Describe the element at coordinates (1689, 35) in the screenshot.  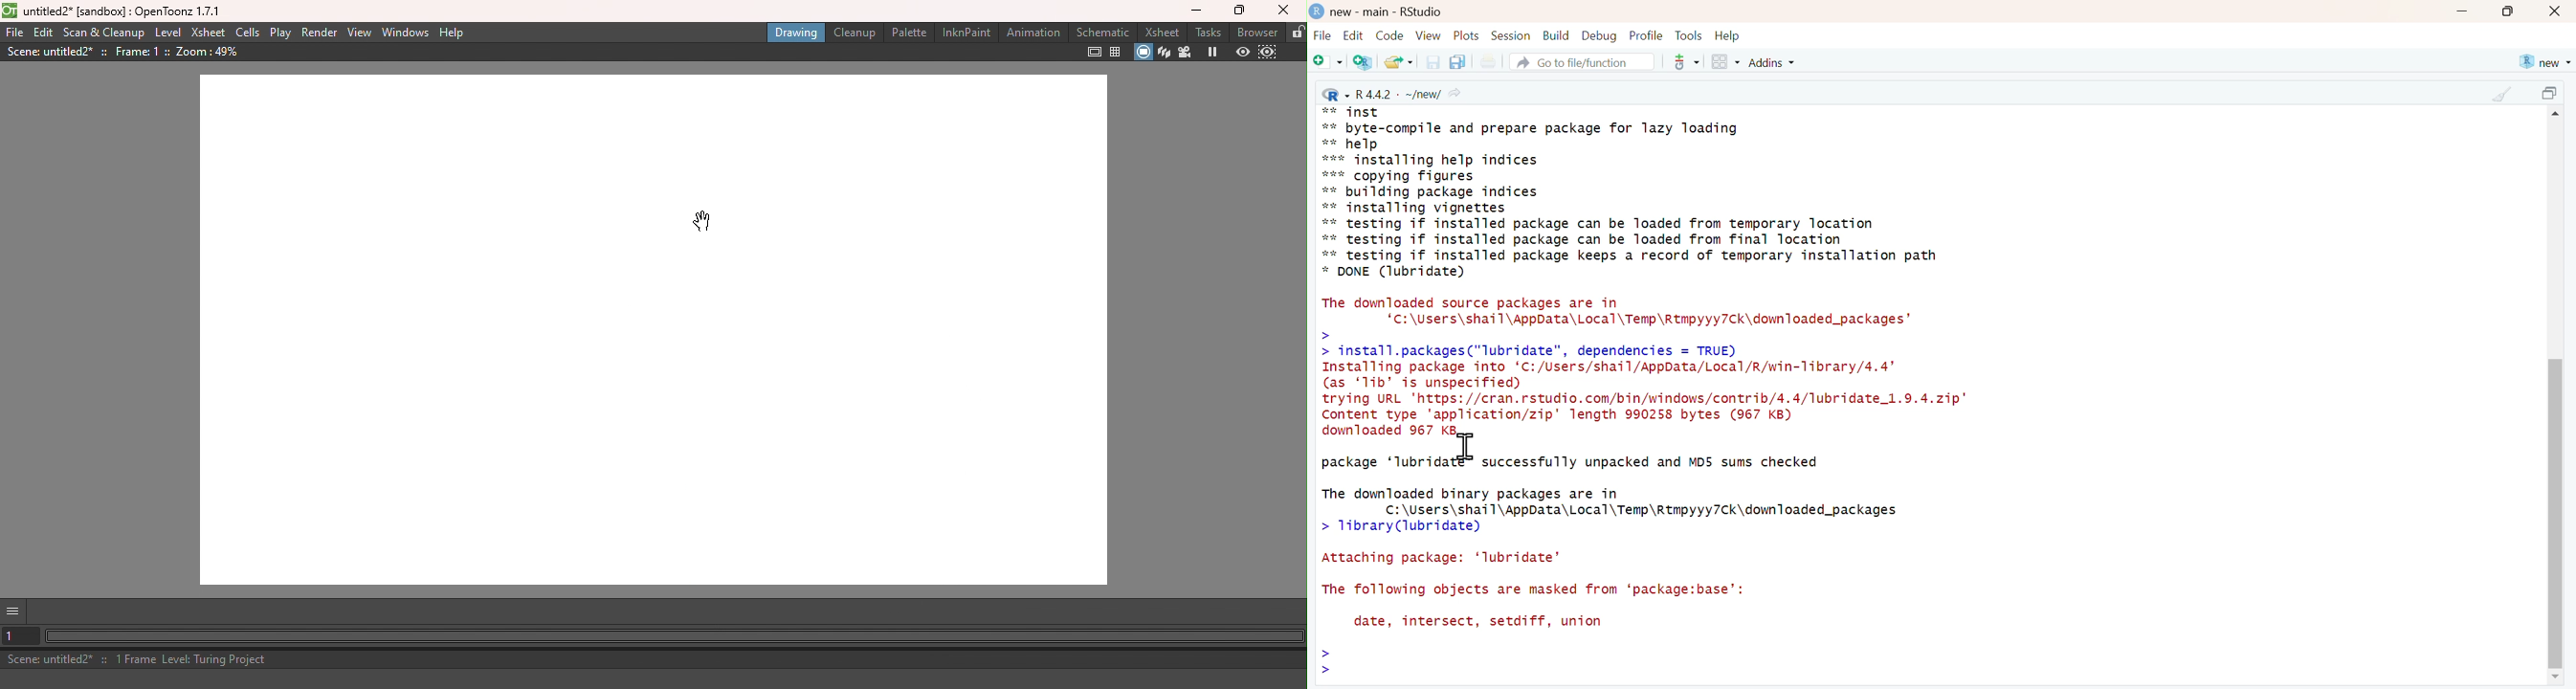
I see `Tools` at that location.